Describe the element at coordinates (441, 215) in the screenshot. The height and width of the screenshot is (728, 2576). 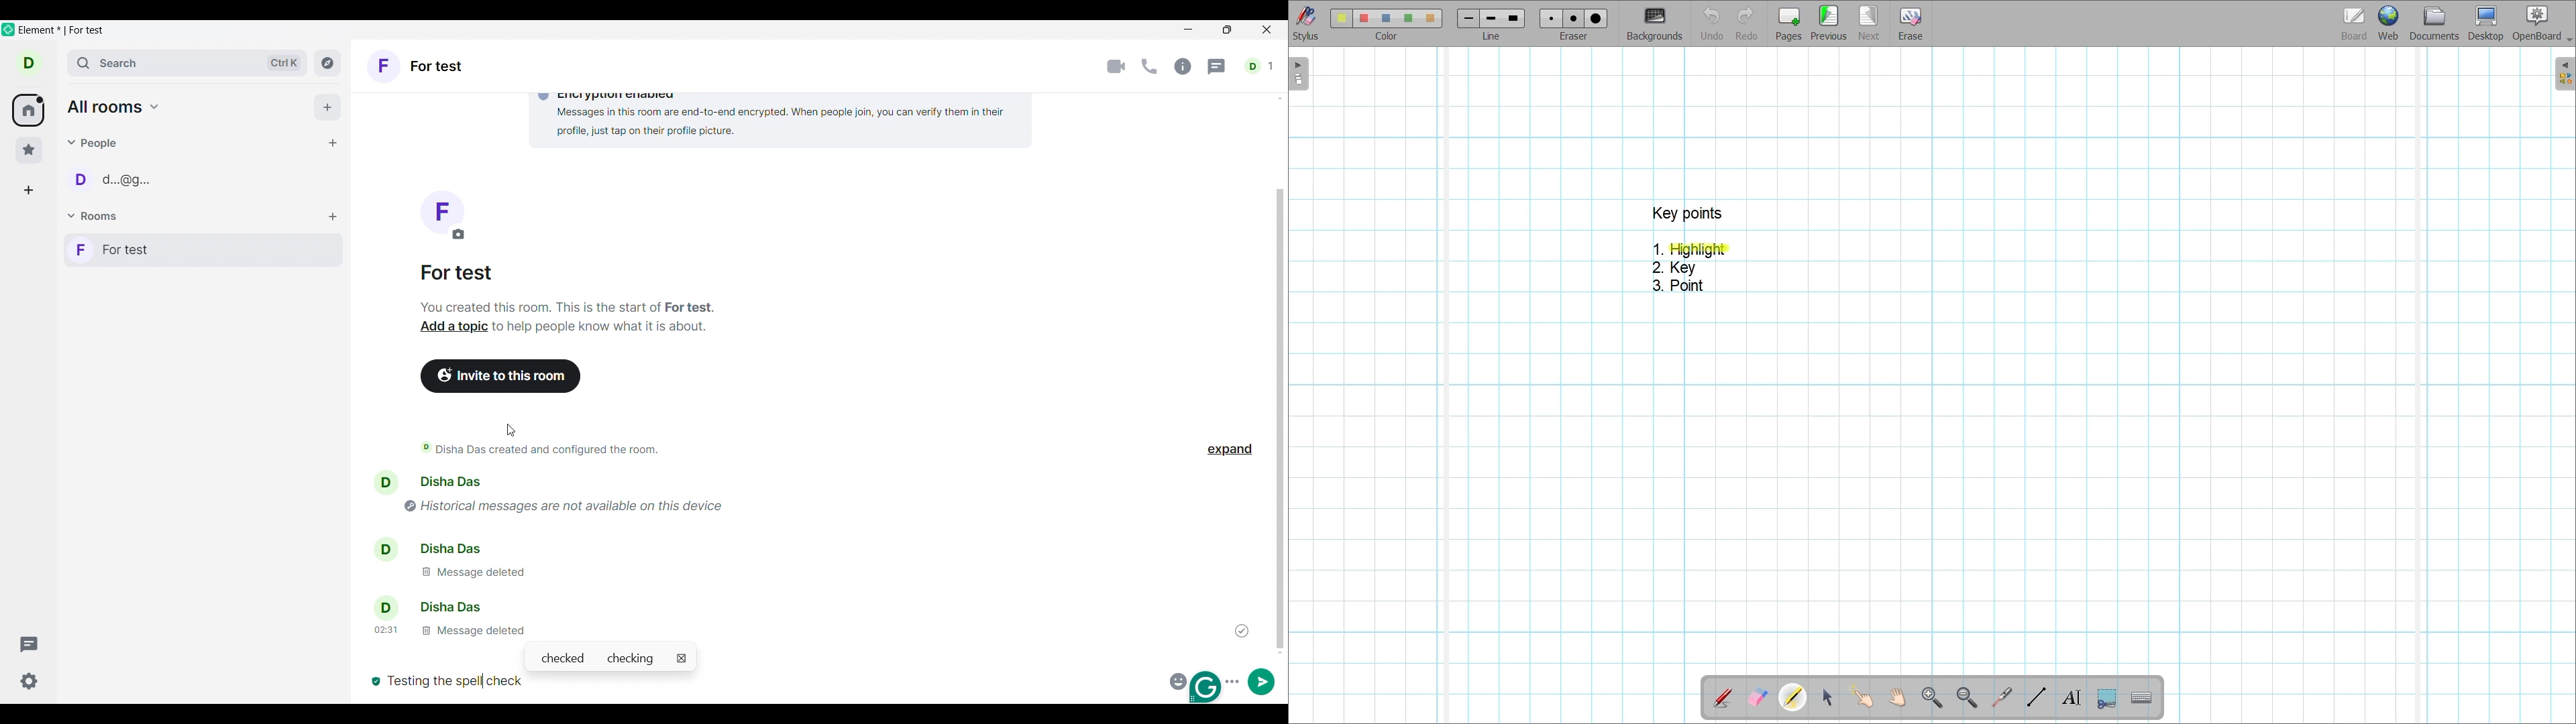
I see `f` at that location.